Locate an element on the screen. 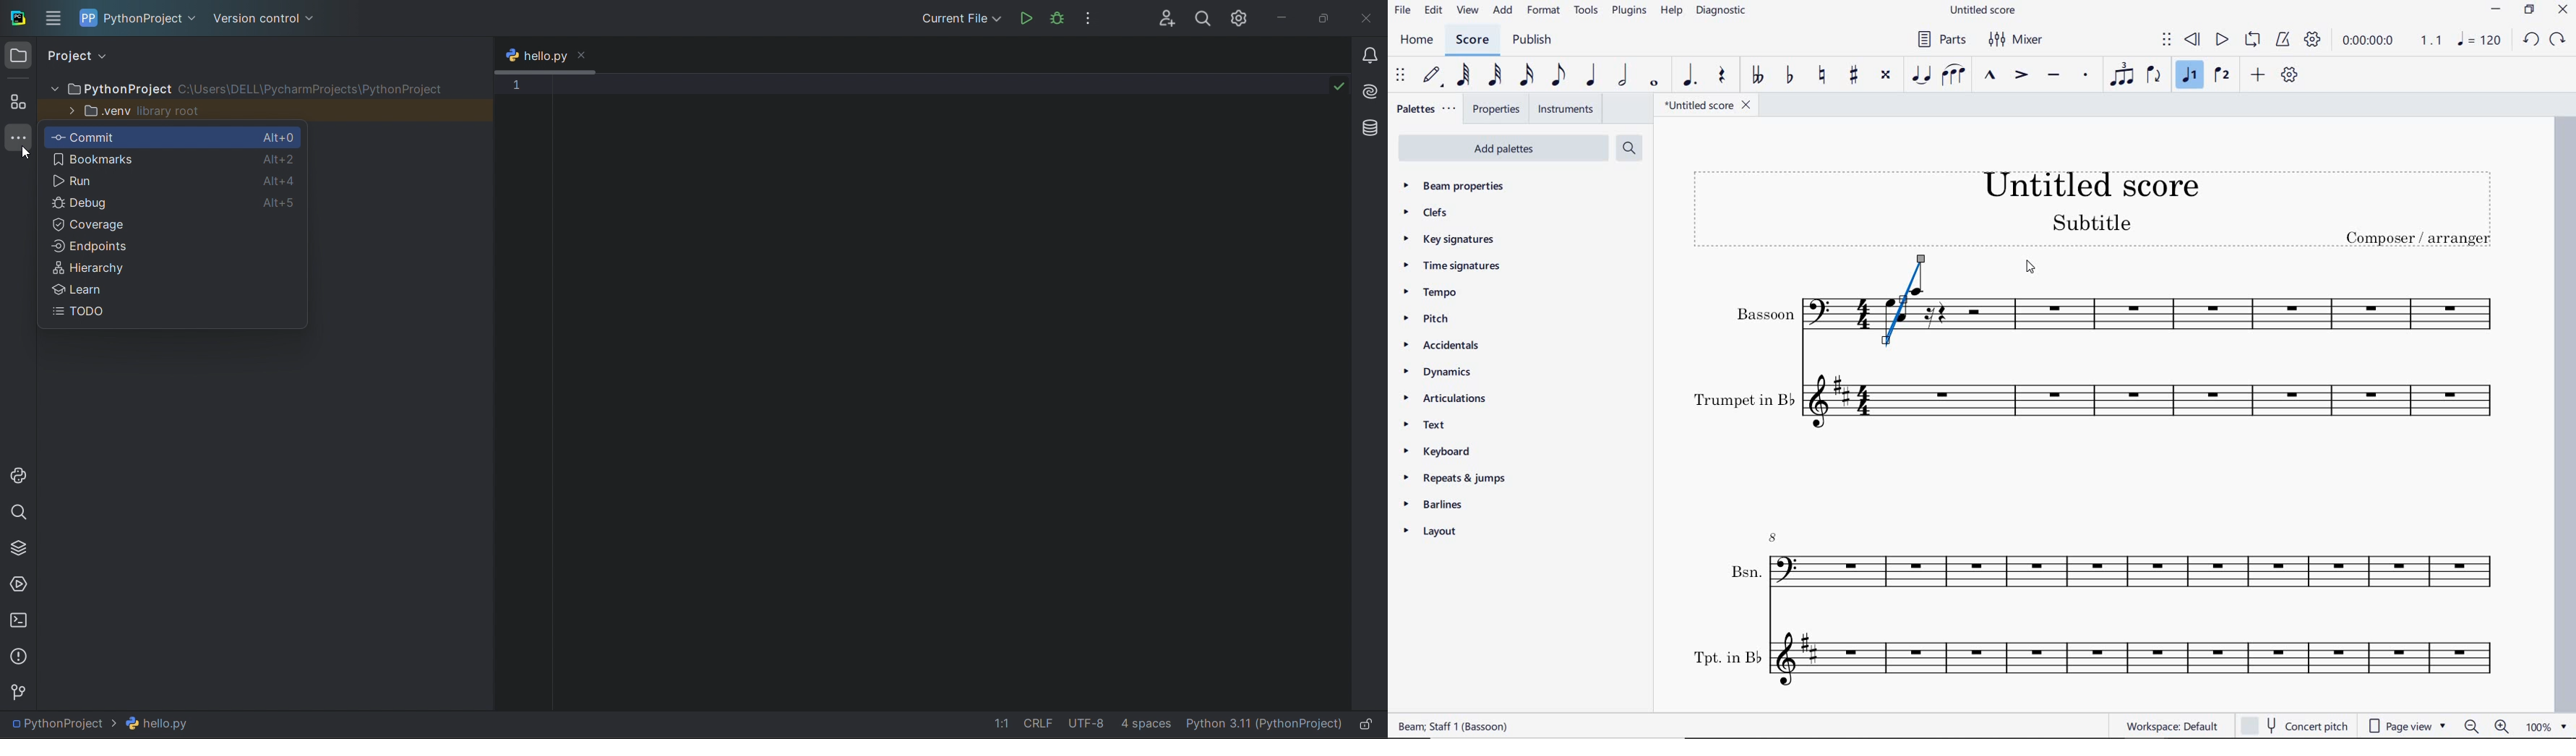  staccato is located at coordinates (2087, 76).